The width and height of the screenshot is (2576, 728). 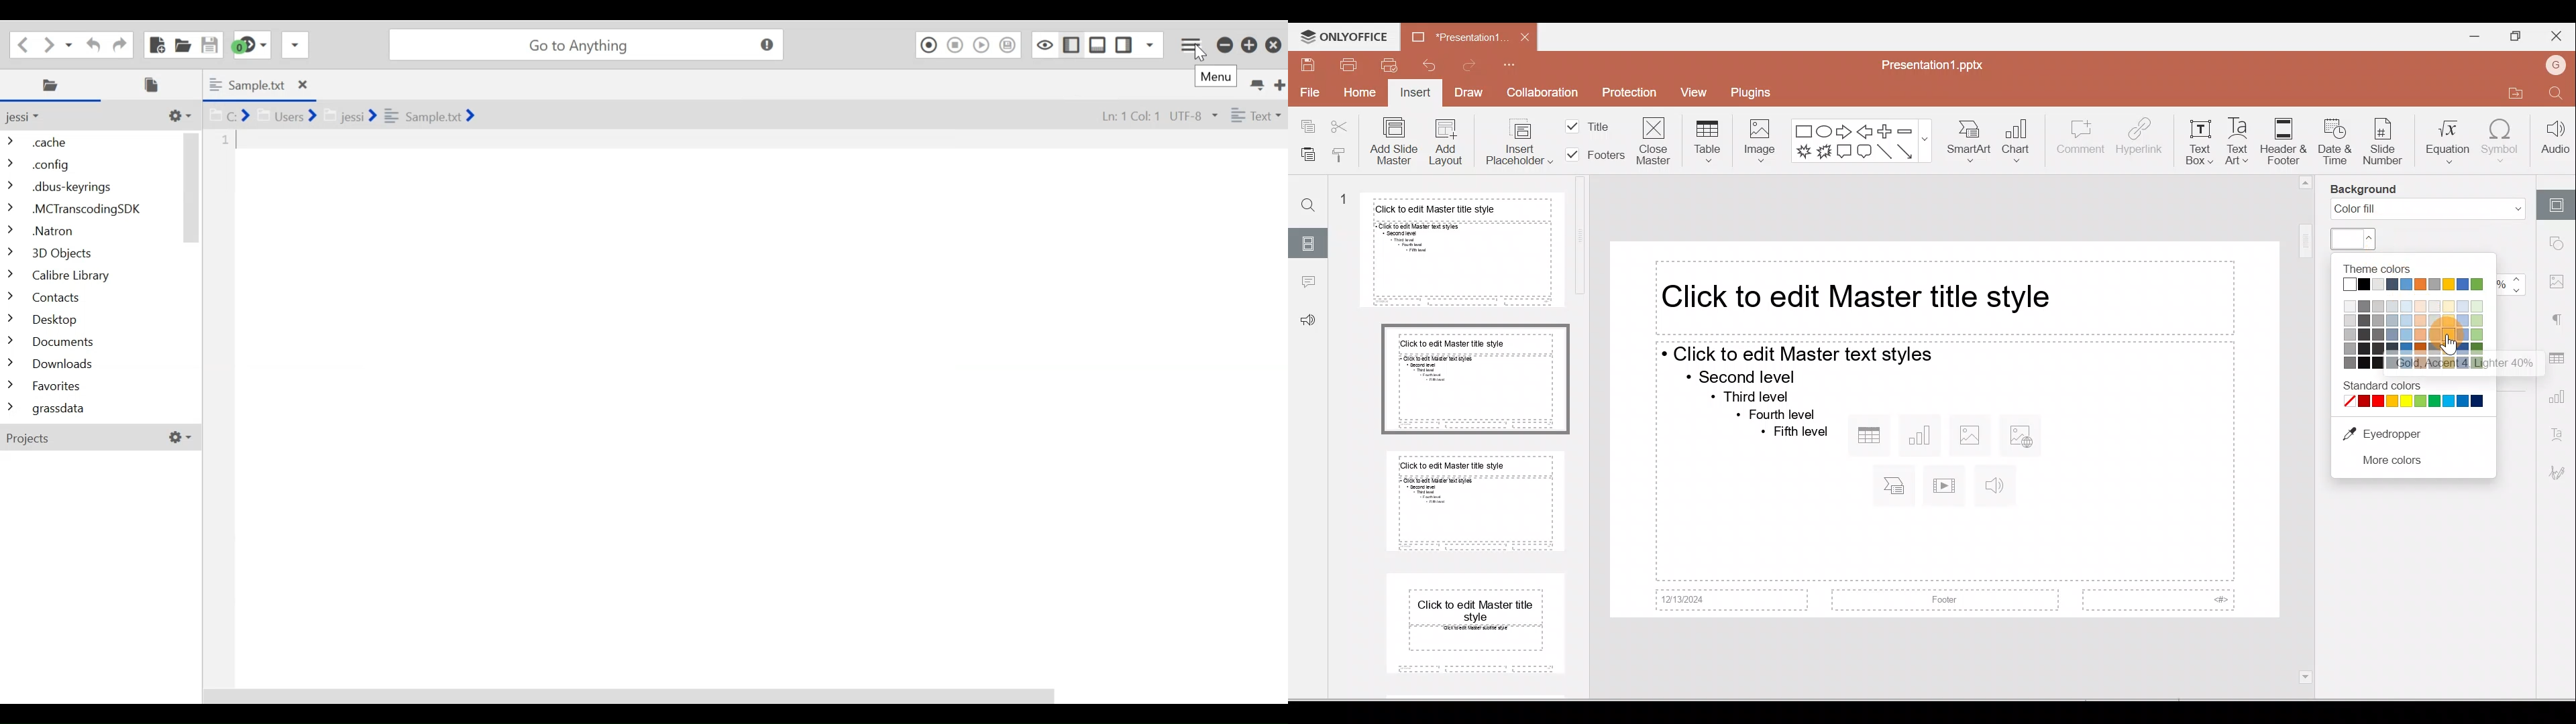 What do you see at coordinates (2395, 434) in the screenshot?
I see `Eyedropper` at bounding box center [2395, 434].